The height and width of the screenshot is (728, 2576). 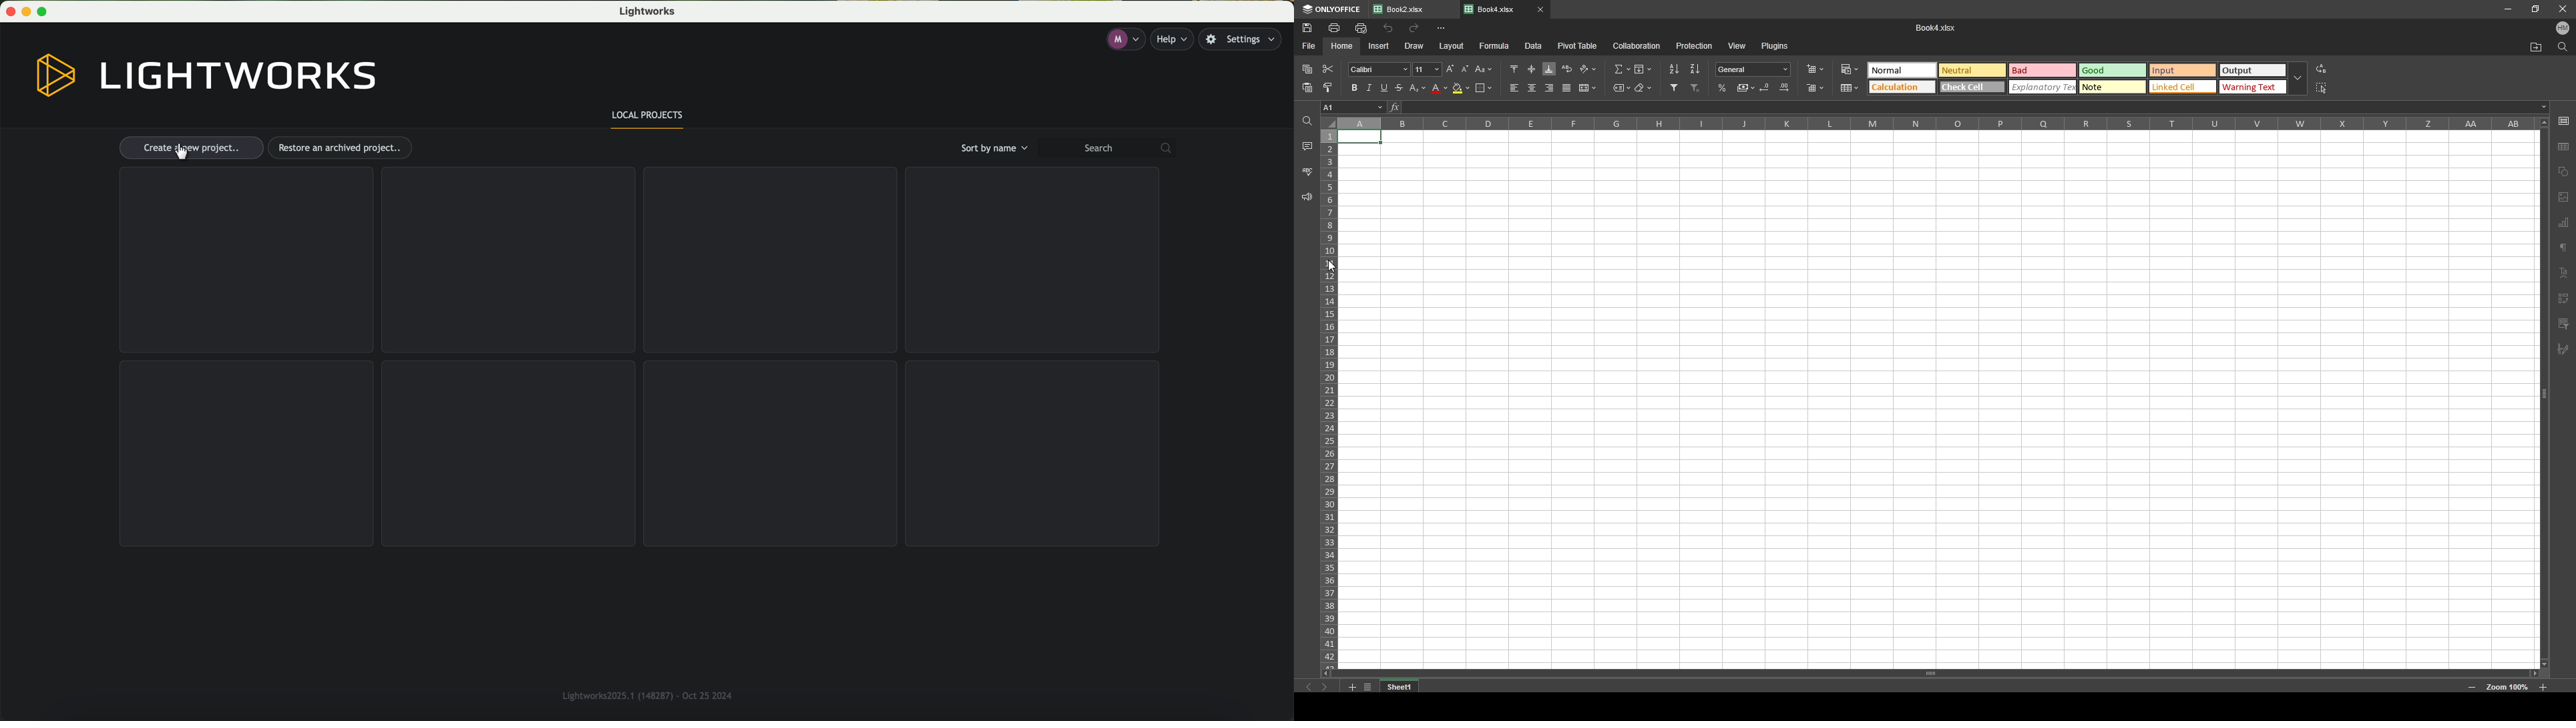 What do you see at coordinates (1324, 688) in the screenshot?
I see `next` at bounding box center [1324, 688].